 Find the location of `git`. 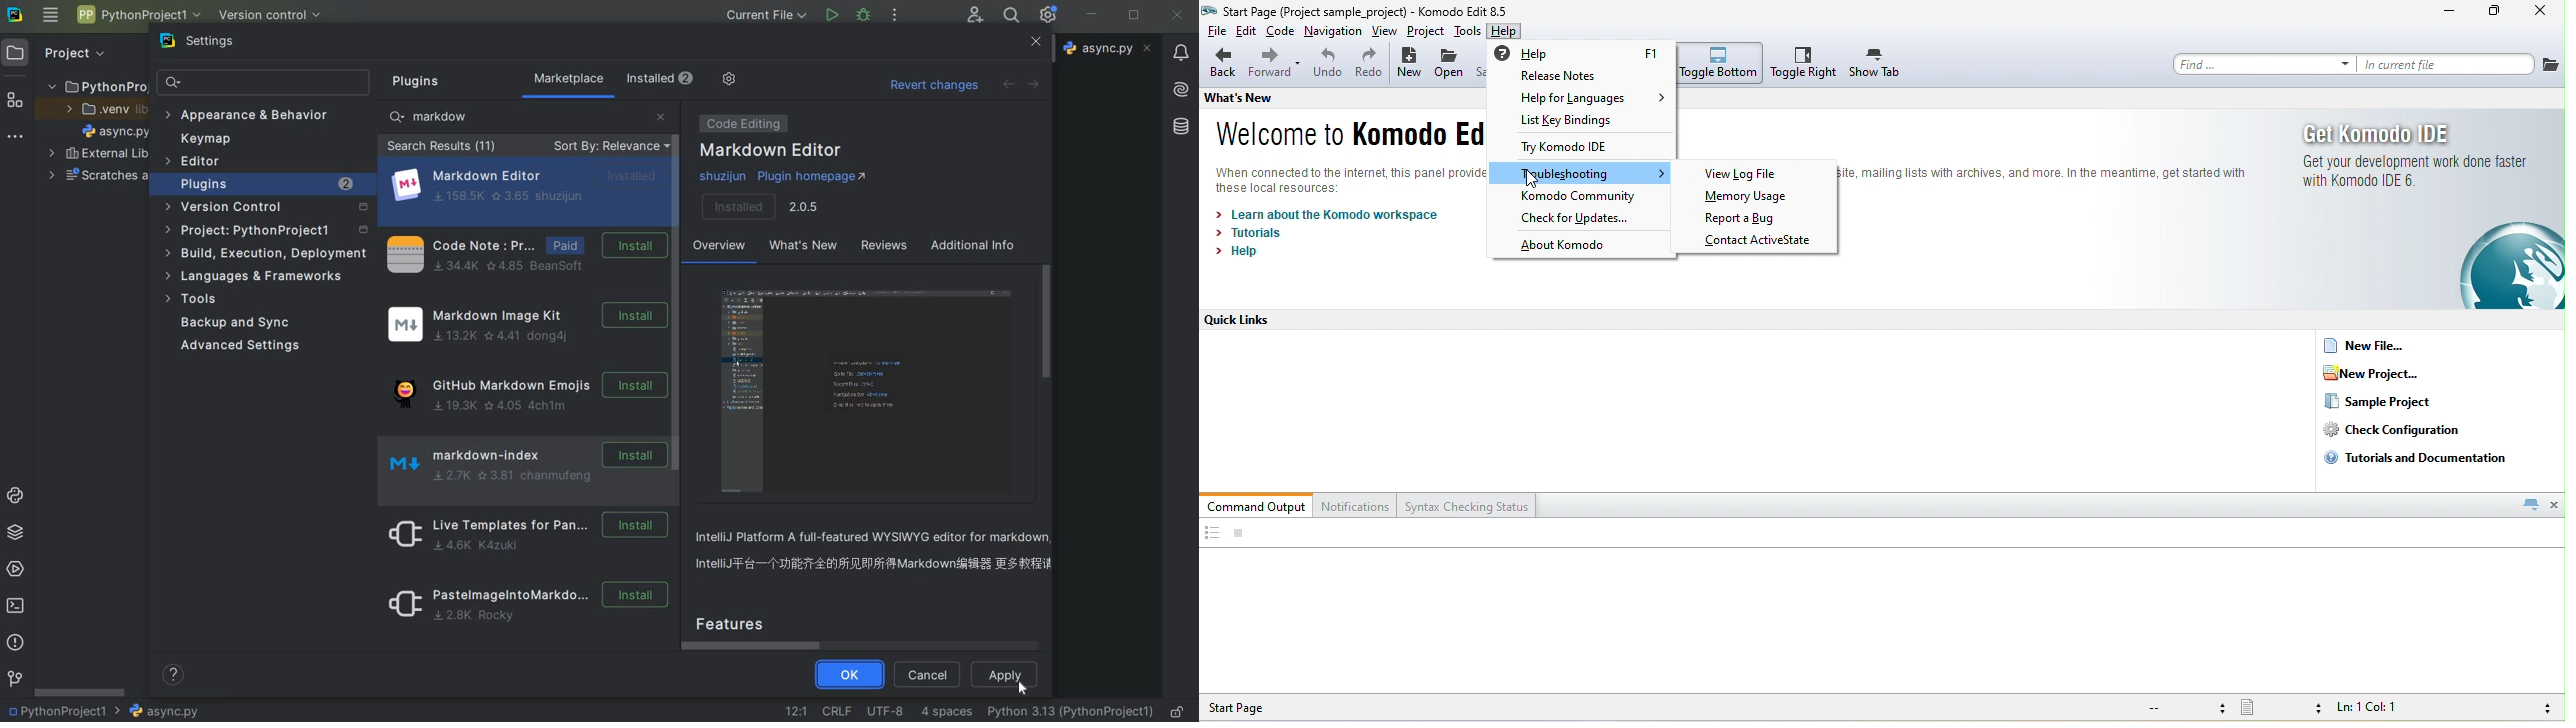

git is located at coordinates (14, 679).